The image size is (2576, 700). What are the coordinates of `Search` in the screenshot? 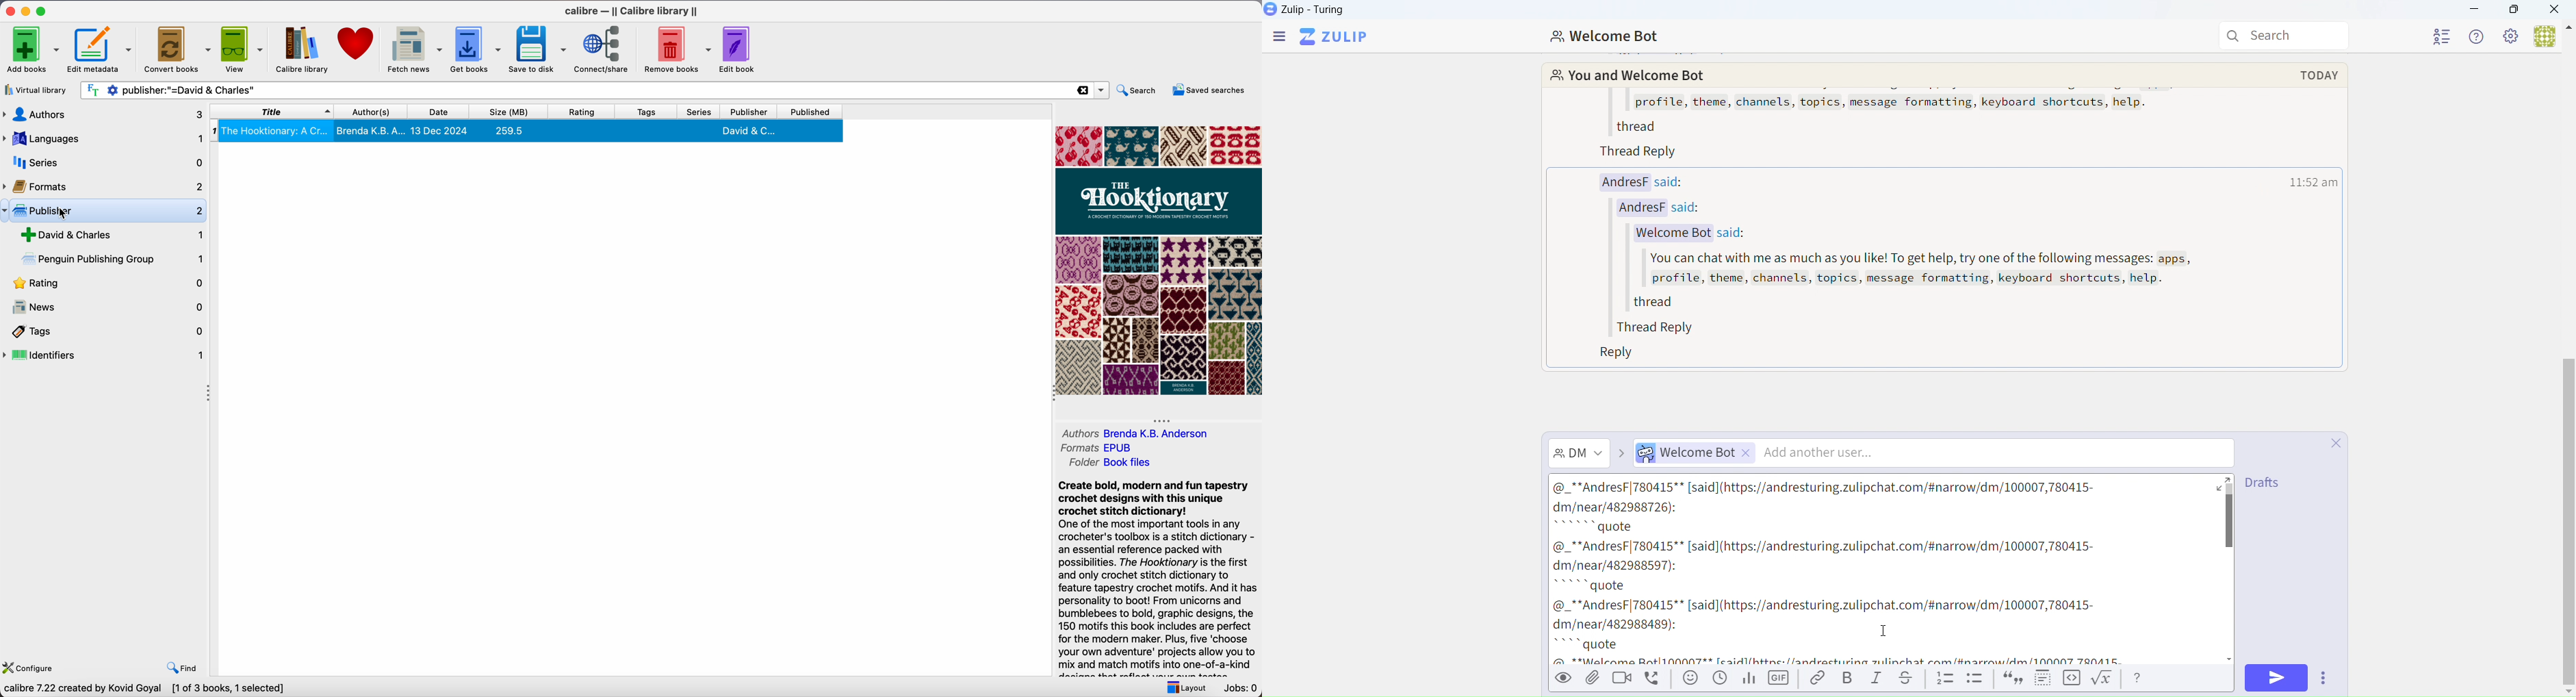 It's located at (2284, 34).